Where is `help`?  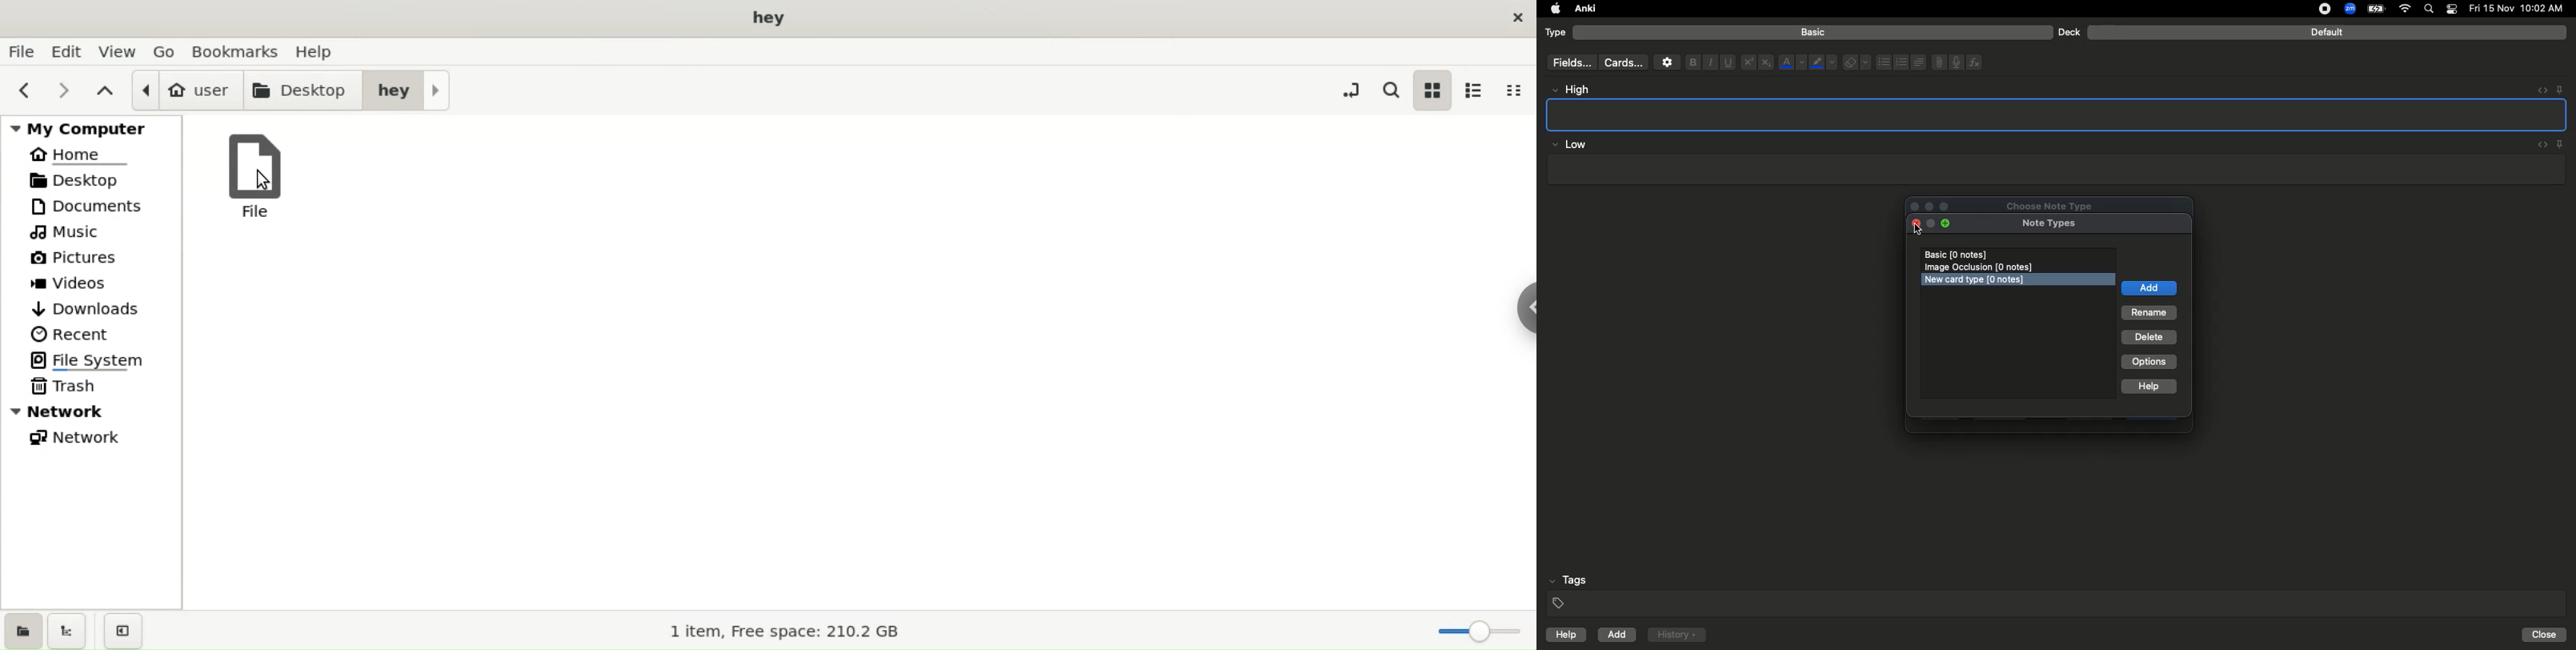
help is located at coordinates (319, 50).